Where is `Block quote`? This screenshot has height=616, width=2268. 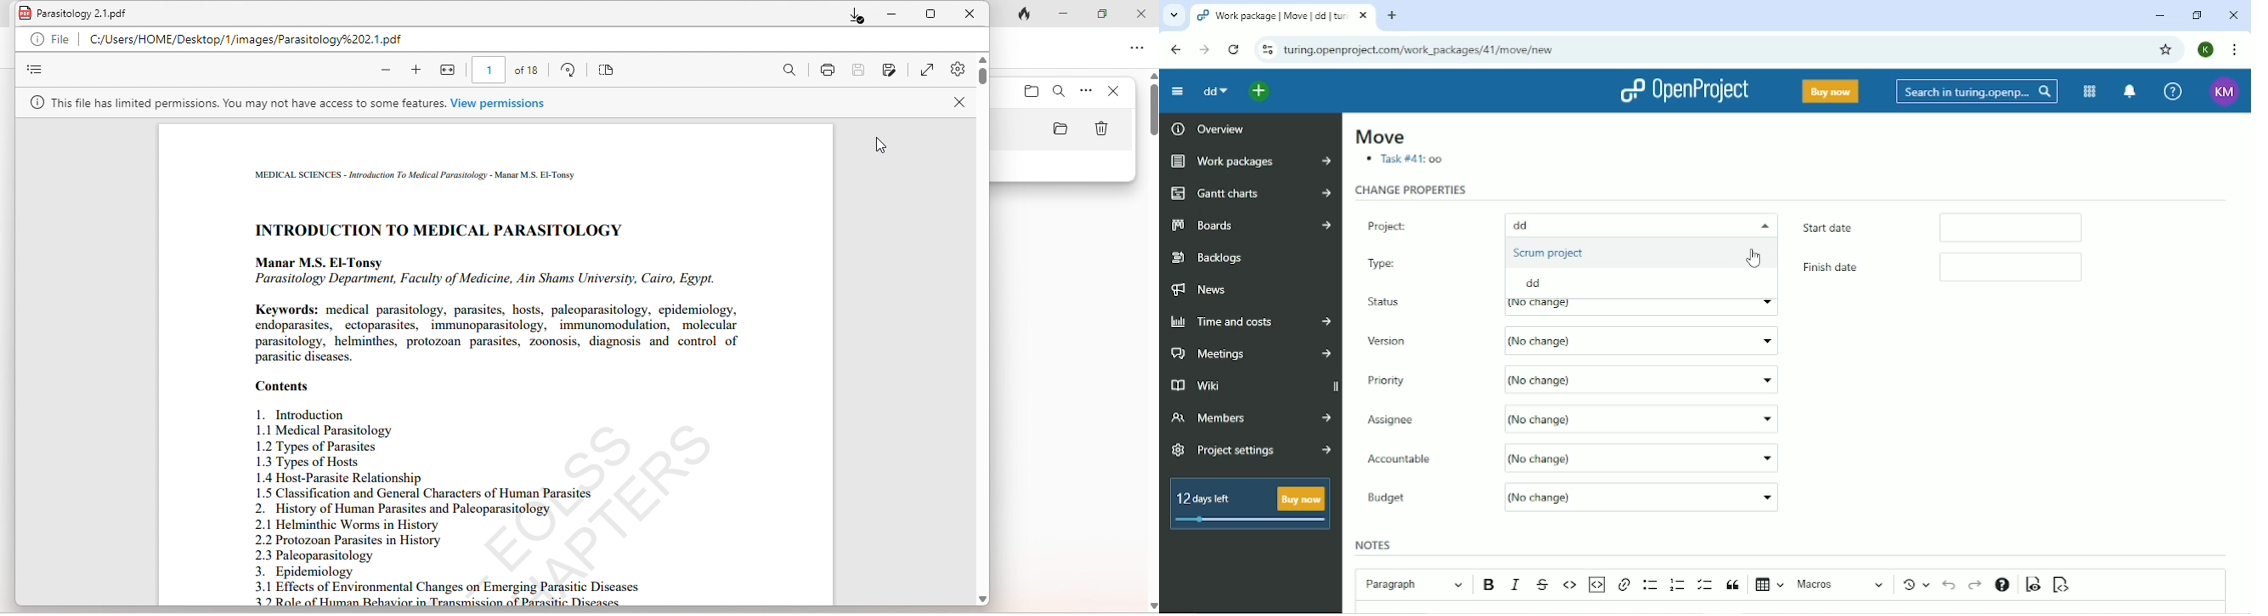 Block quote is located at coordinates (1733, 585).